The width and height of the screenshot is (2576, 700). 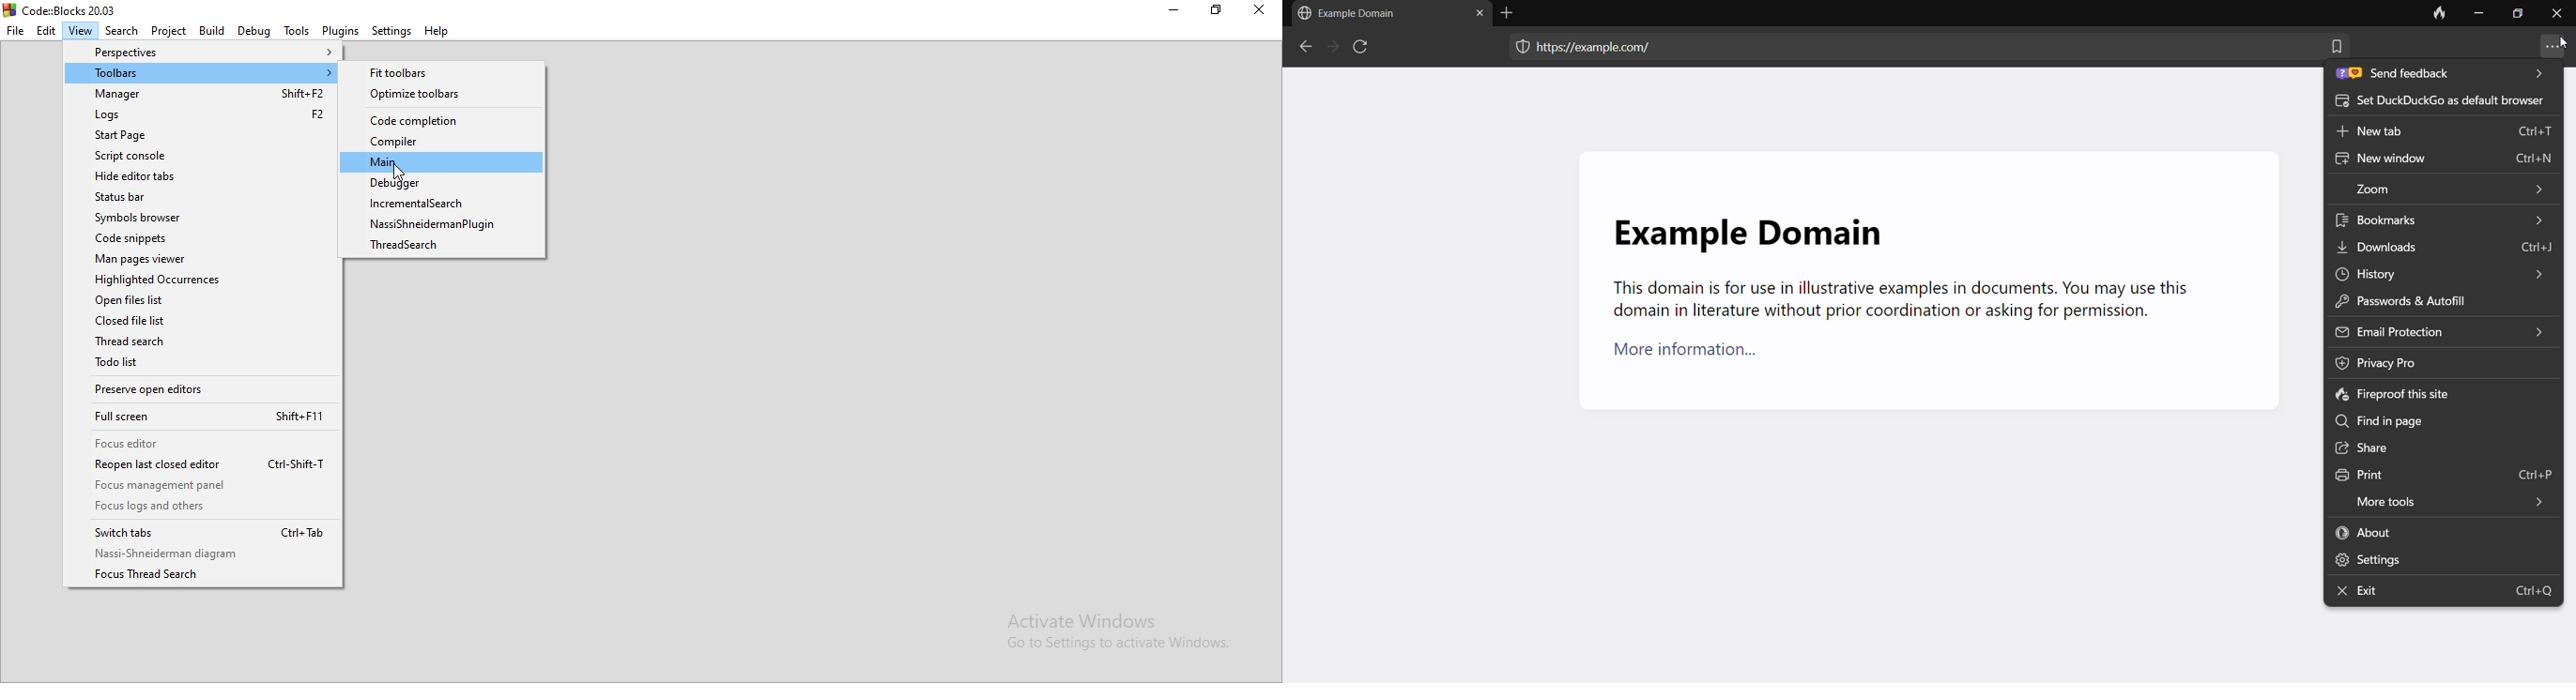 What do you see at coordinates (2562, 42) in the screenshot?
I see `cursor` at bounding box center [2562, 42].